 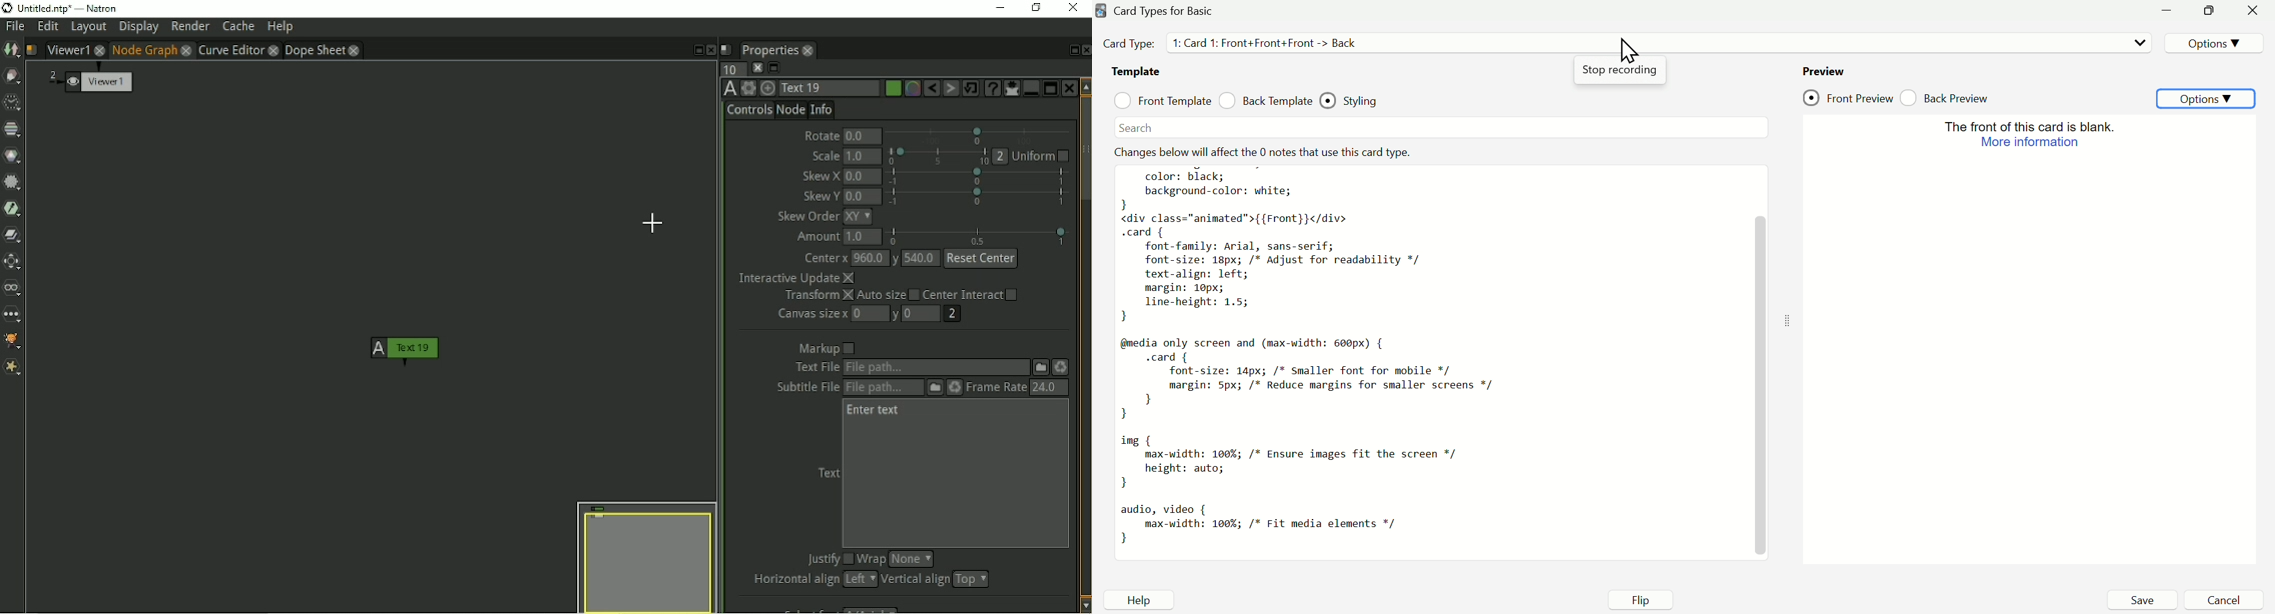 I want to click on 0.0, so click(x=863, y=196).